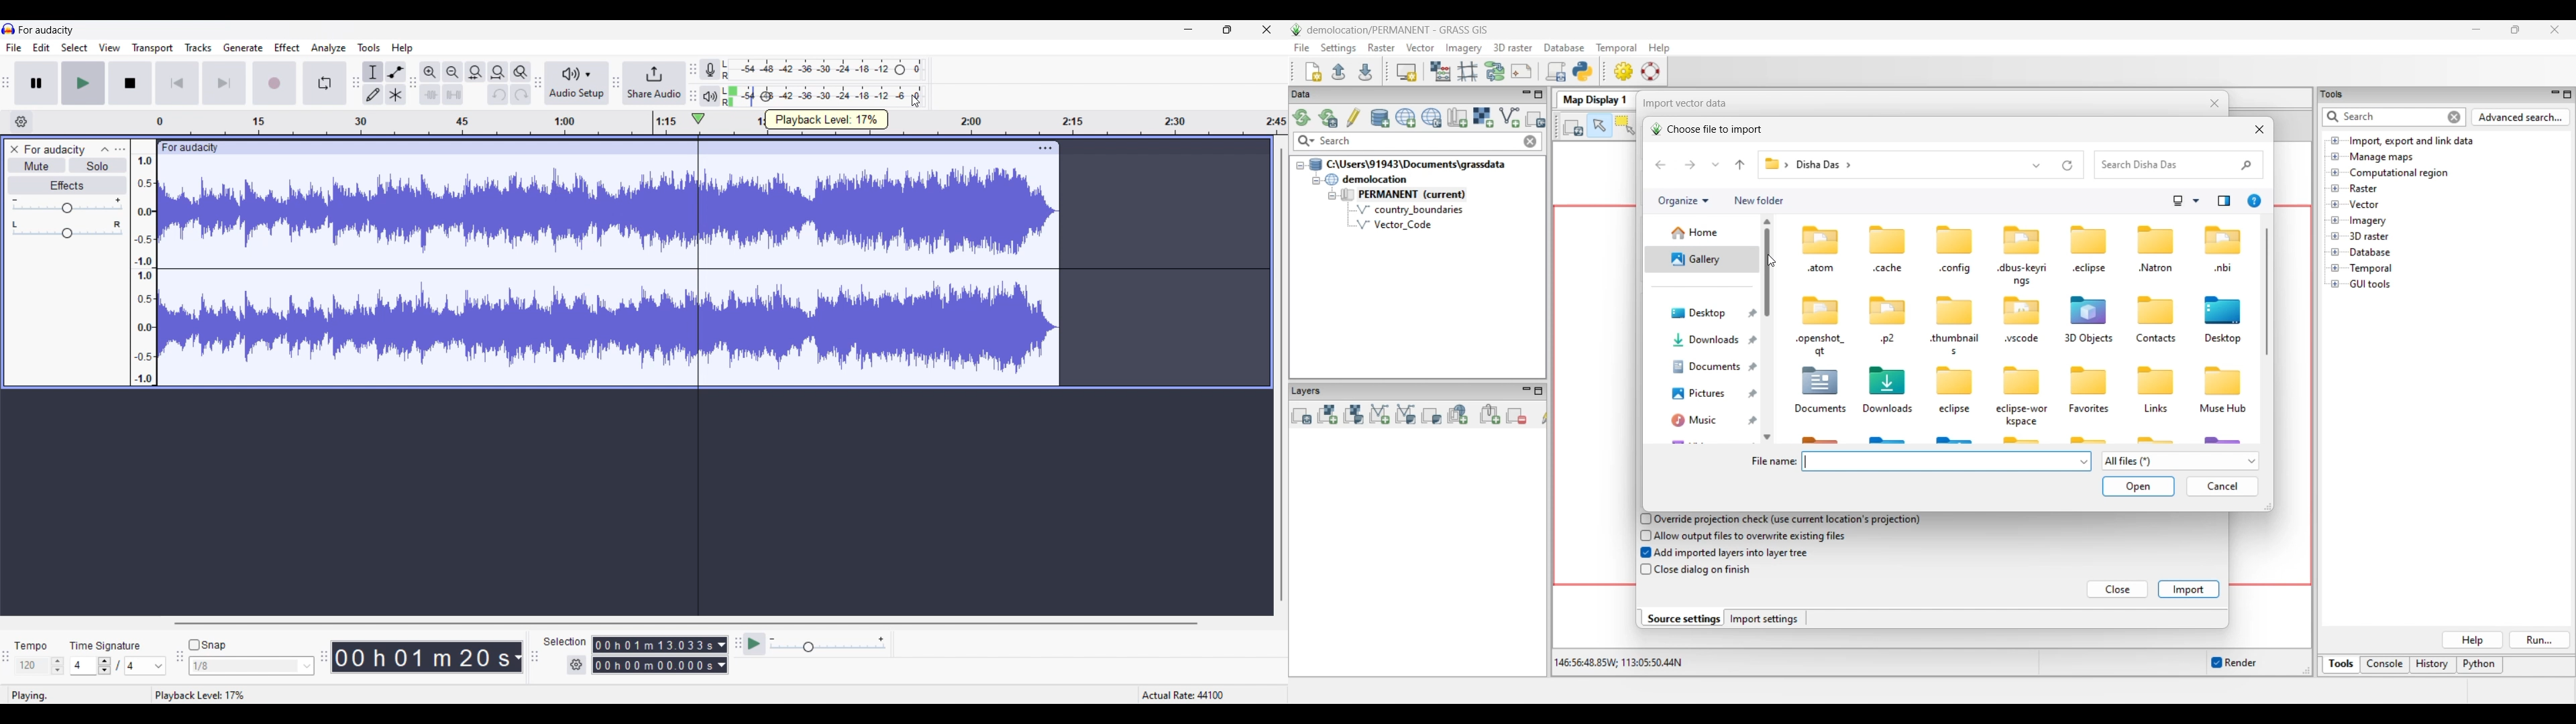  I want to click on Edit menu, so click(42, 47).